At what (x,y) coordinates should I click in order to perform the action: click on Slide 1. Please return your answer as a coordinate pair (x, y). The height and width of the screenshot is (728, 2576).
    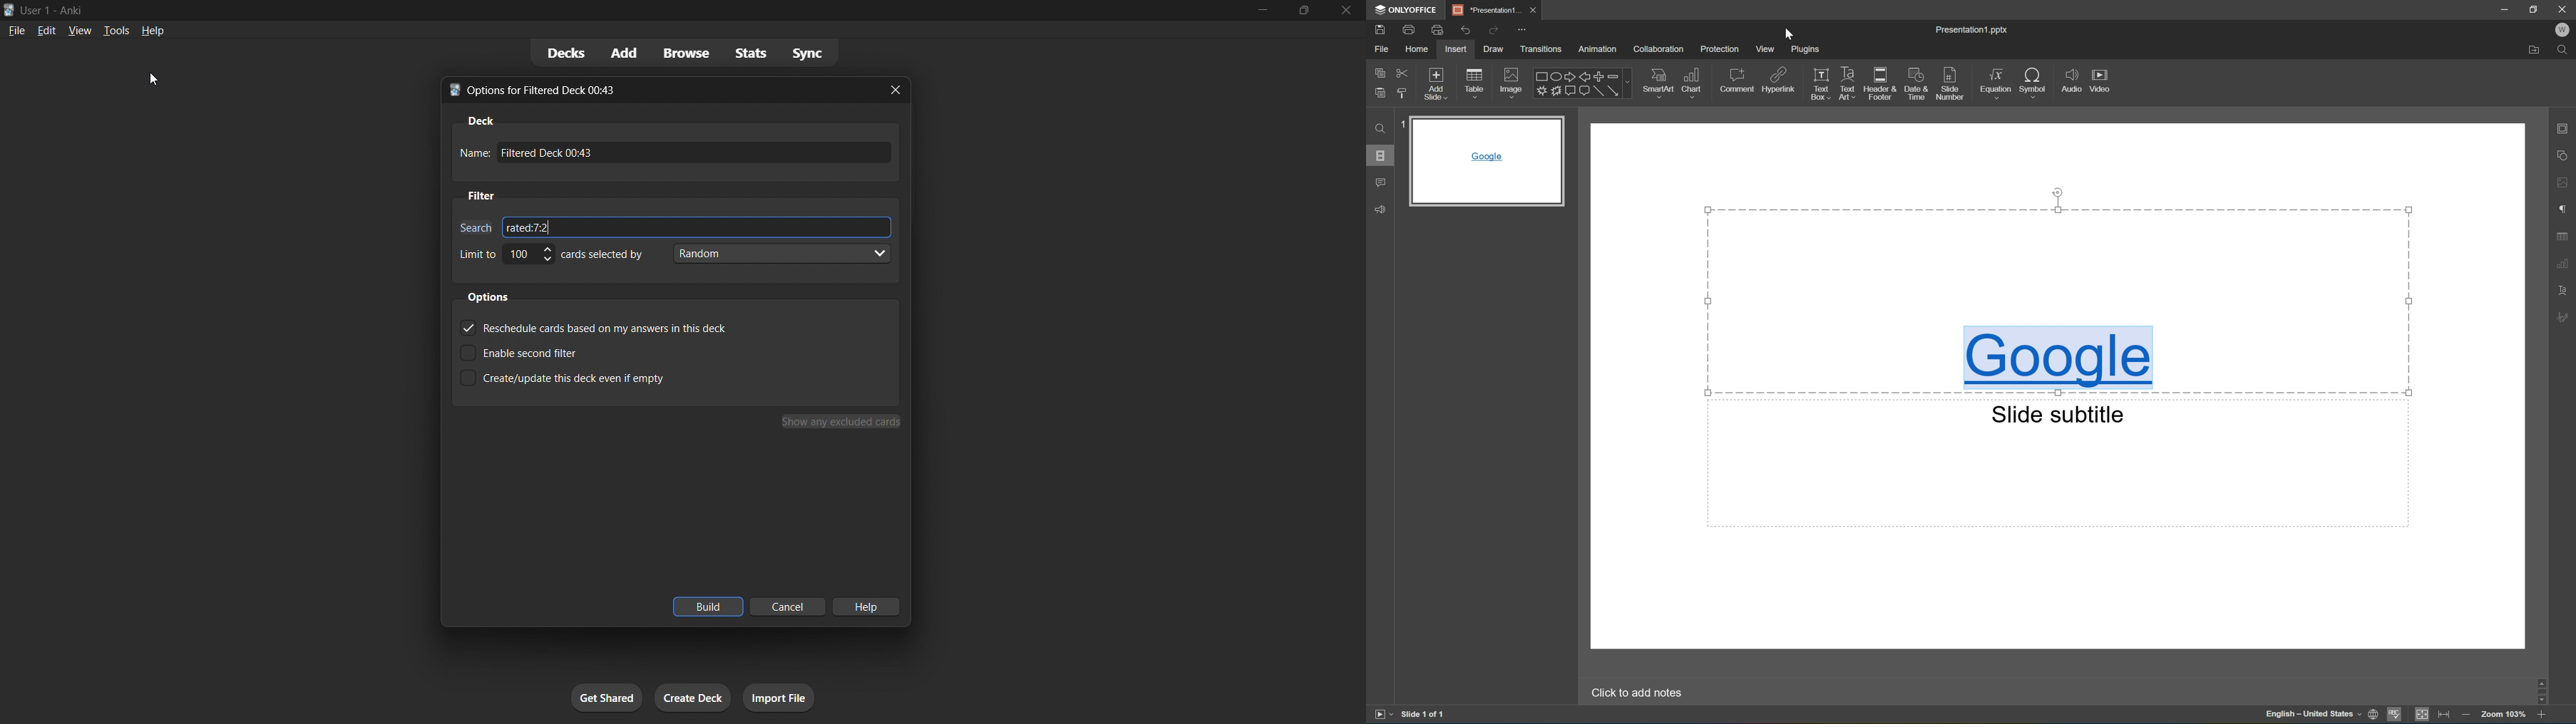
    Looking at the image, I should click on (1480, 161).